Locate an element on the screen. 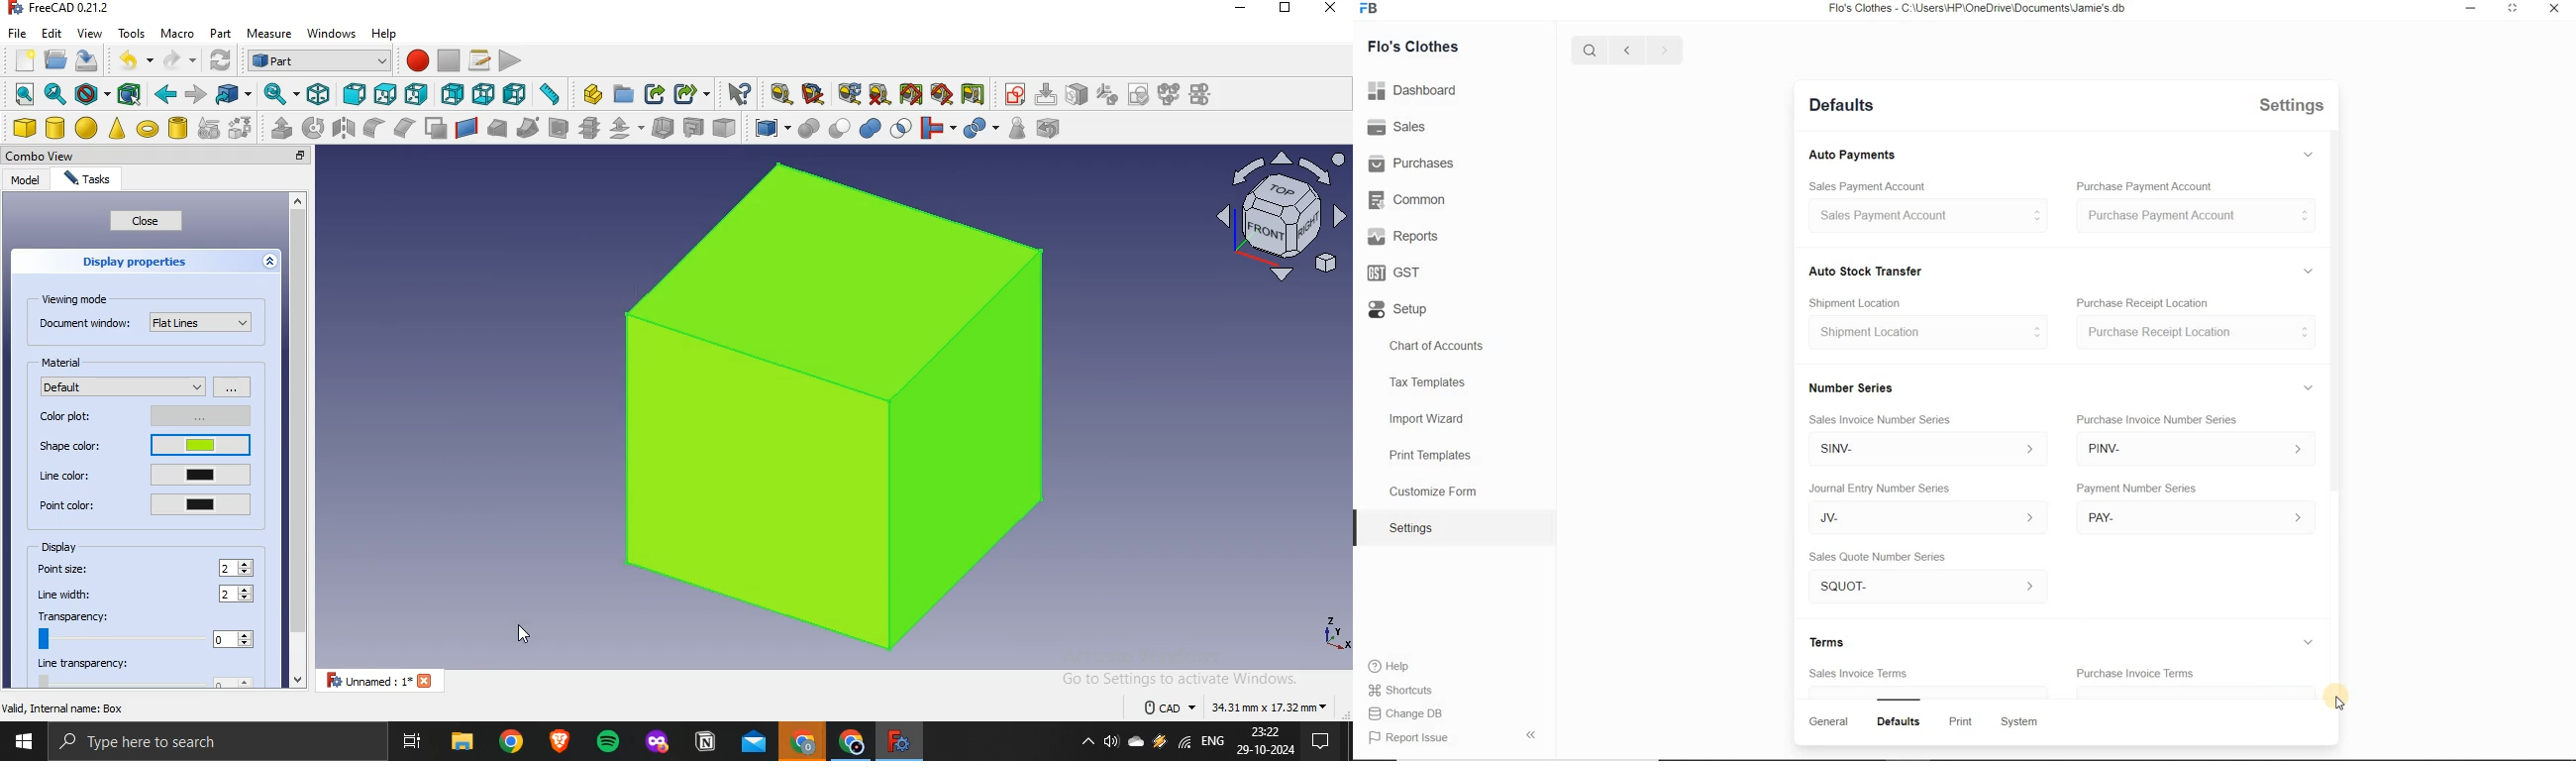 This screenshot has width=2576, height=784. JV is located at coordinates (1923, 519).